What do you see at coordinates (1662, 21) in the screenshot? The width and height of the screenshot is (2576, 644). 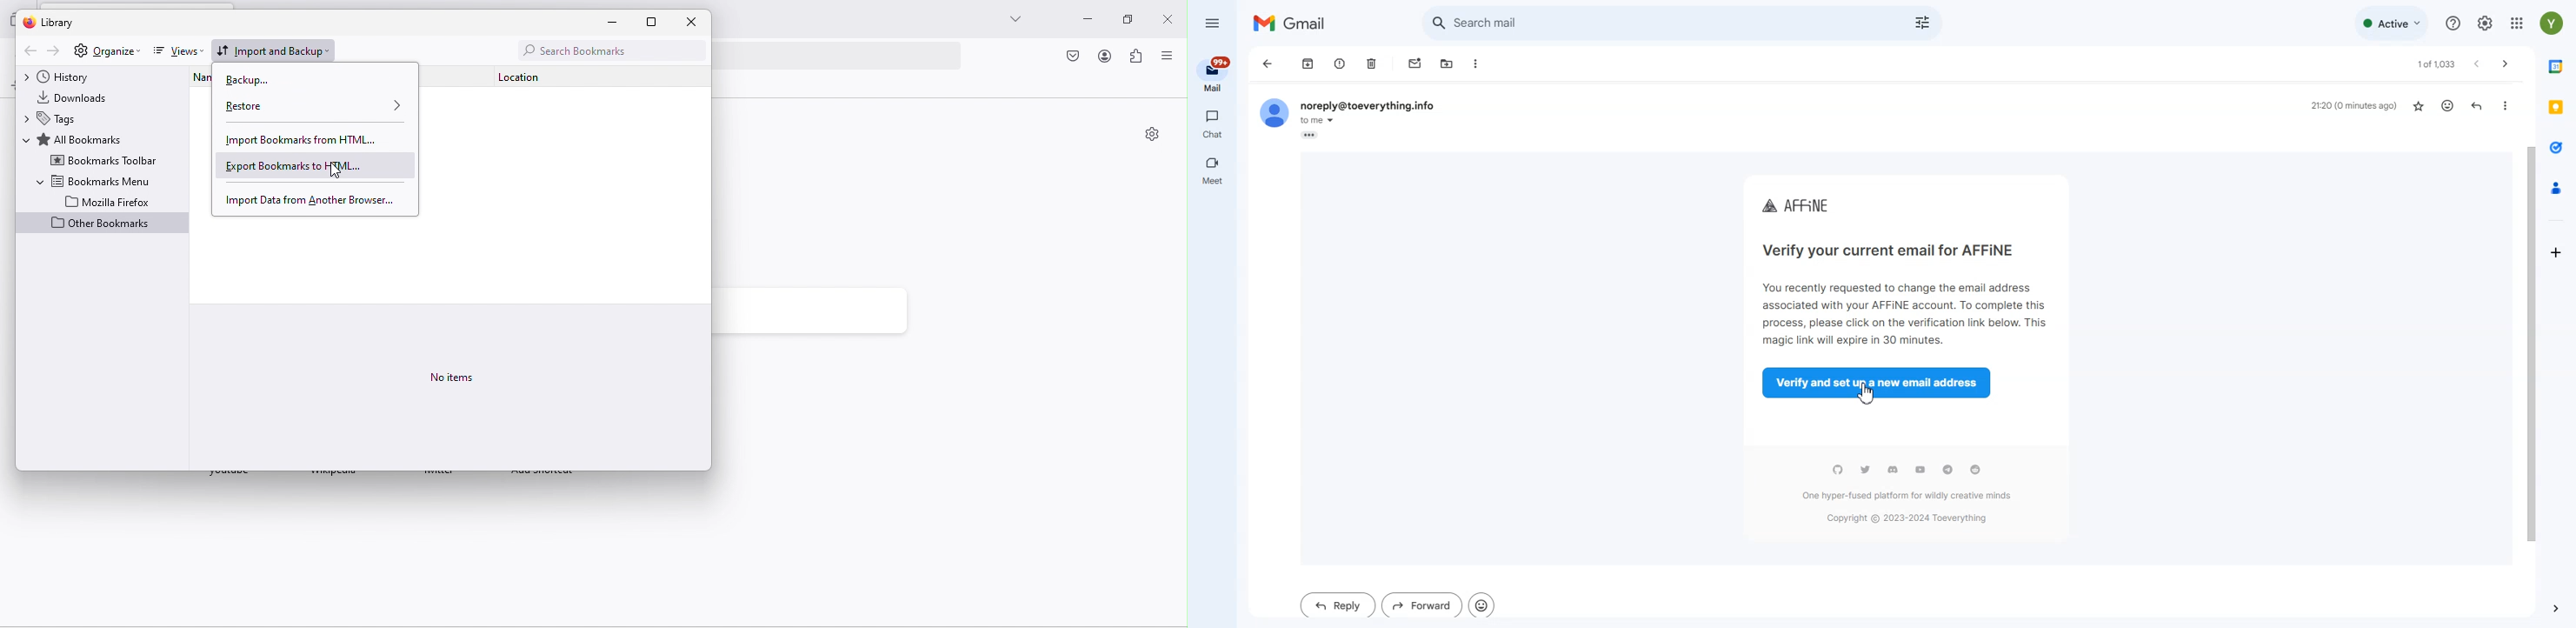 I see `Search mail` at bounding box center [1662, 21].